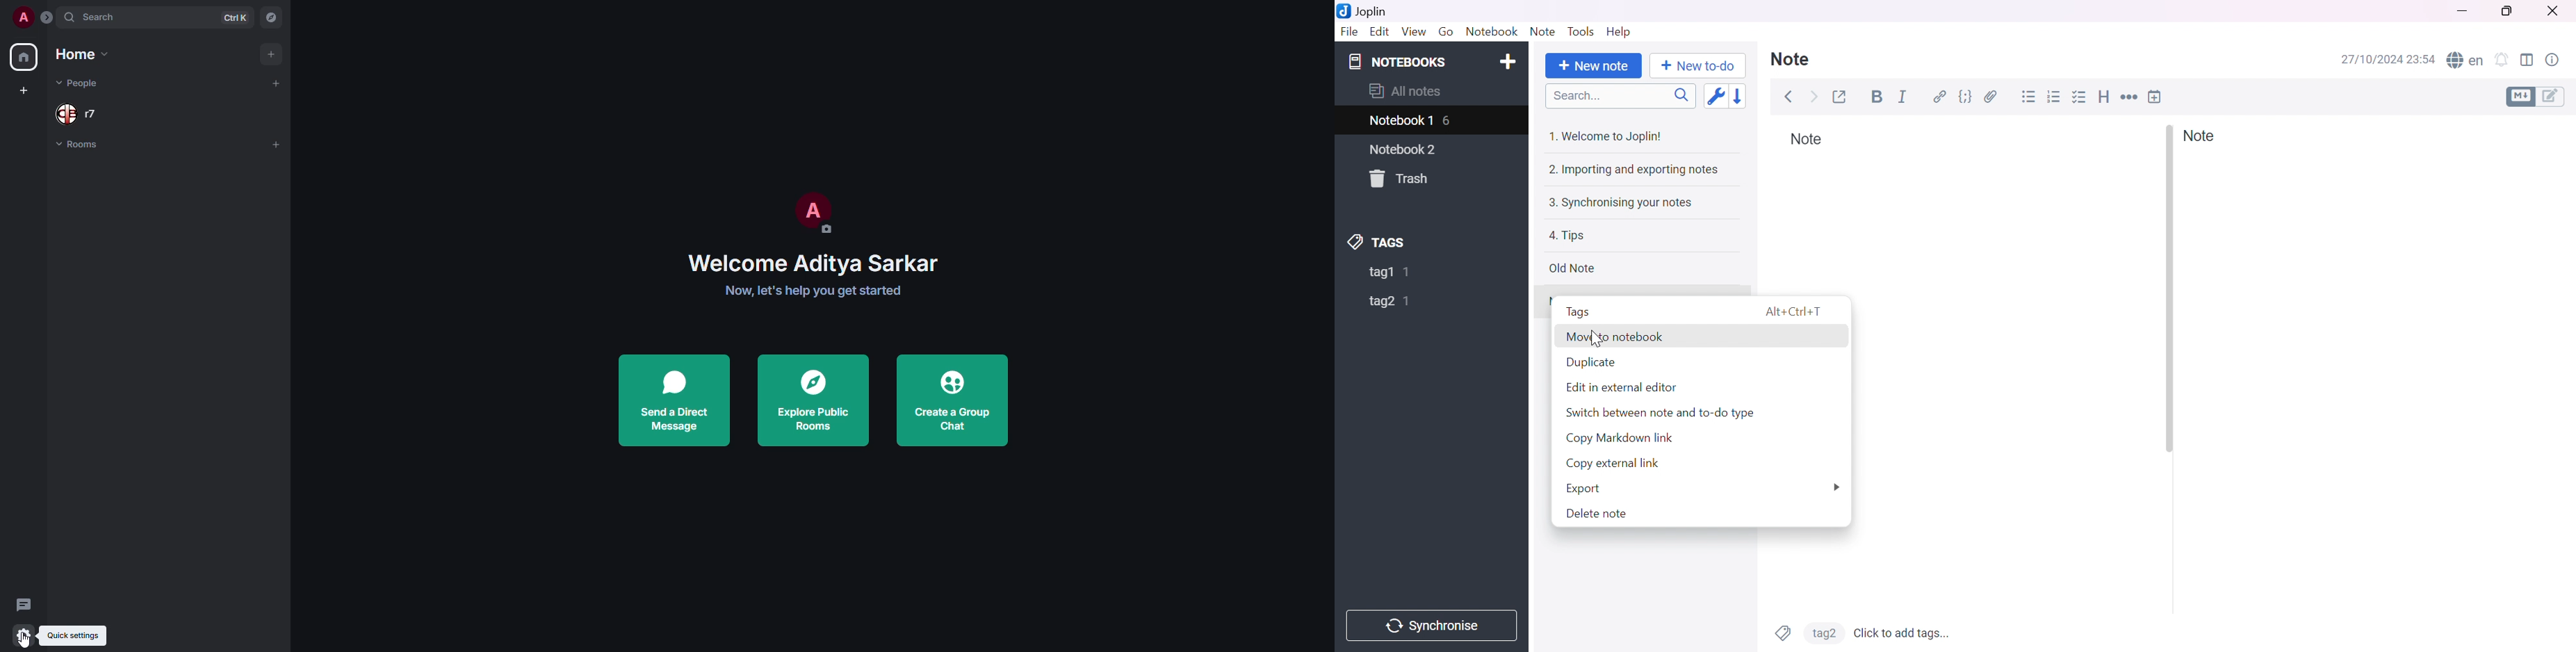  What do you see at coordinates (1449, 120) in the screenshot?
I see `6` at bounding box center [1449, 120].